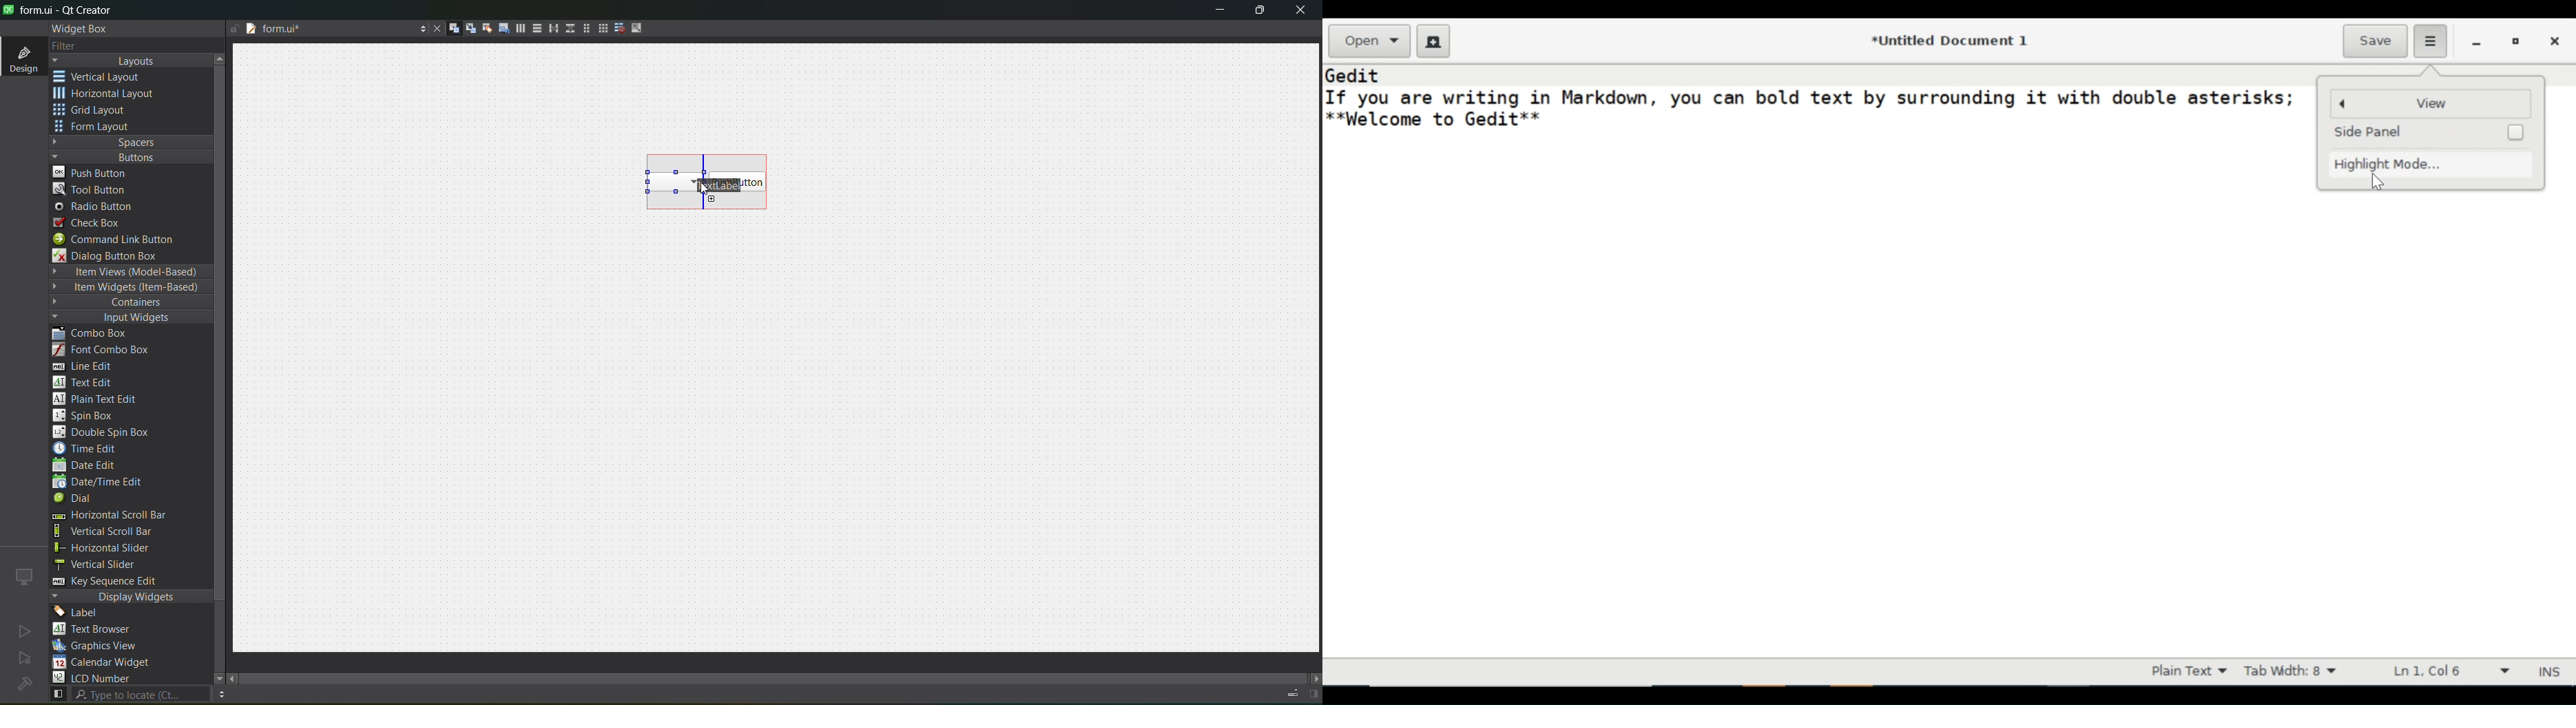  What do you see at coordinates (95, 677) in the screenshot?
I see `lcd number` at bounding box center [95, 677].